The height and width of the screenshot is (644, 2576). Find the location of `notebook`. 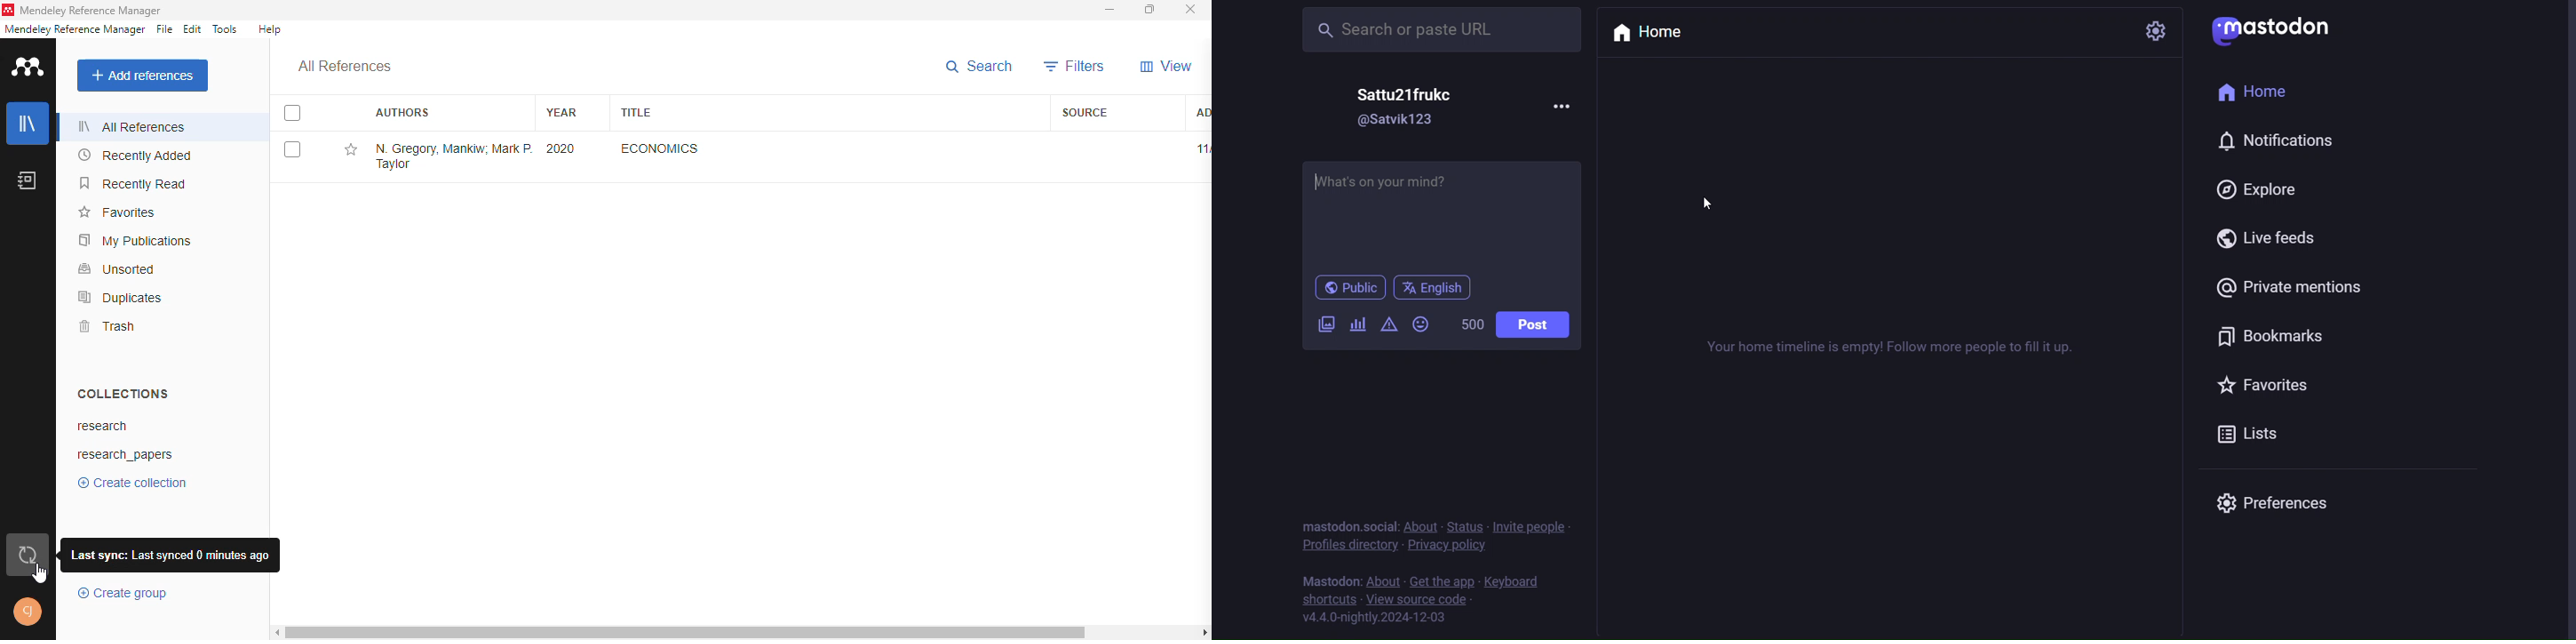

notebook is located at coordinates (27, 180).